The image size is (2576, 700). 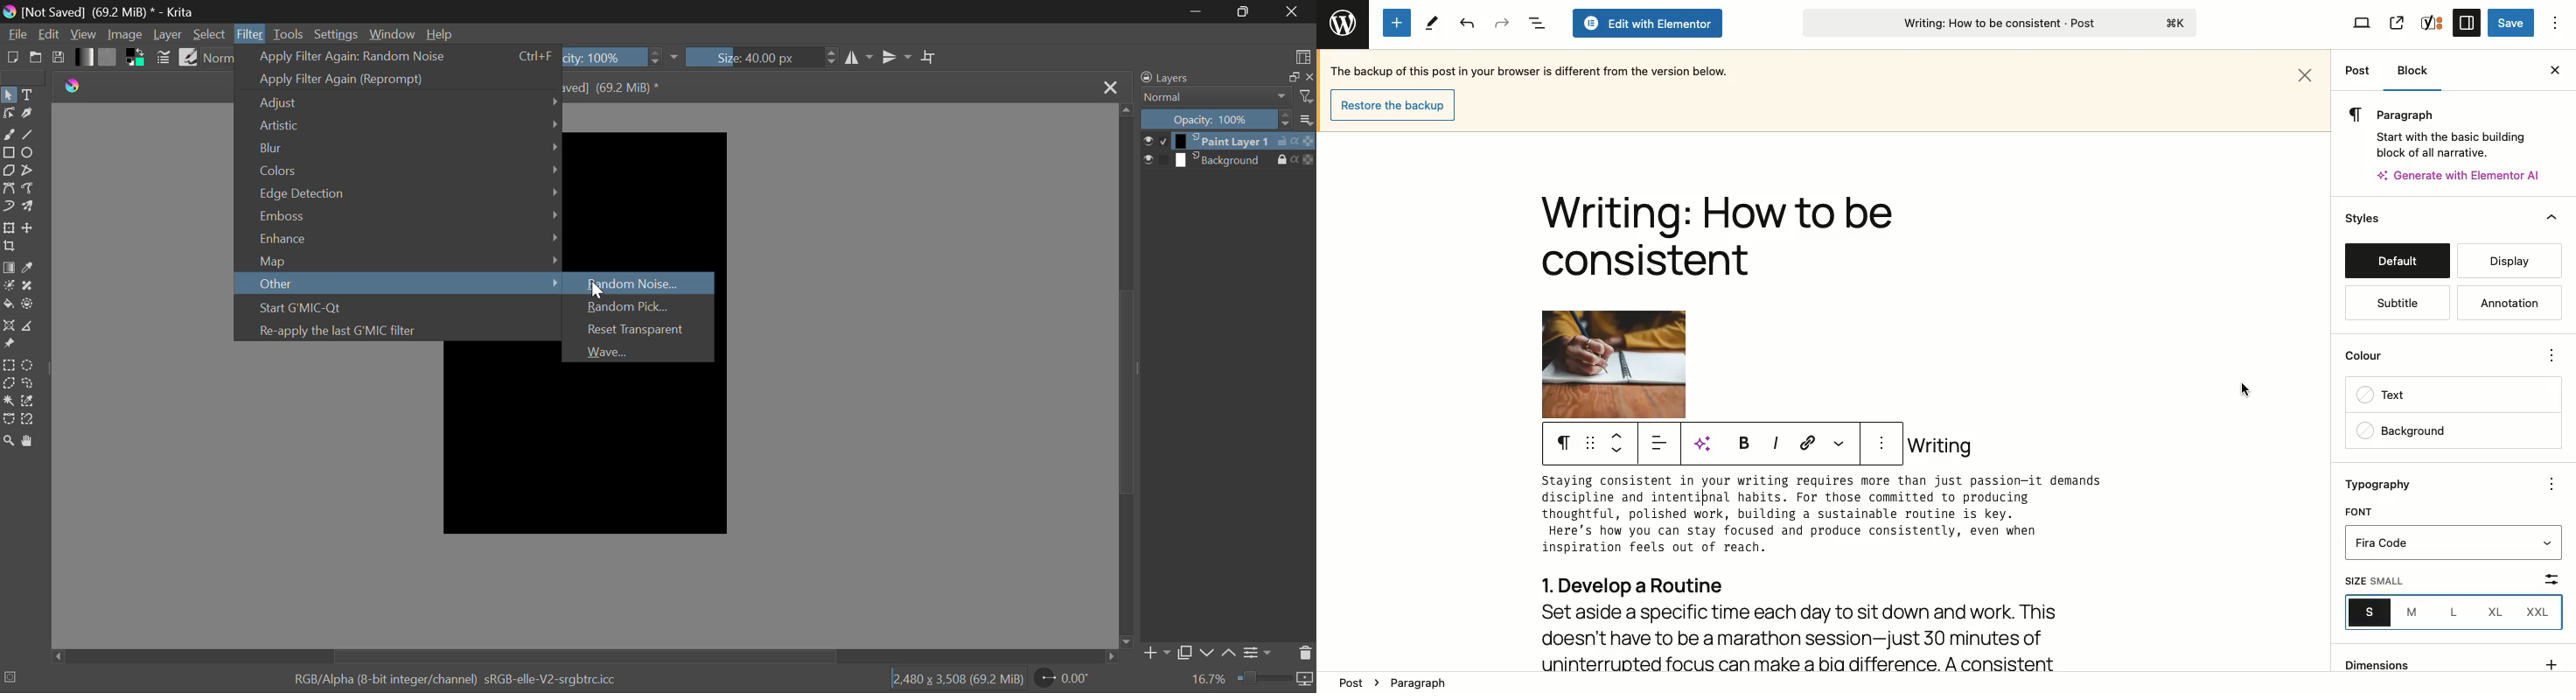 What do you see at coordinates (2466, 22) in the screenshot?
I see `Settings` at bounding box center [2466, 22].